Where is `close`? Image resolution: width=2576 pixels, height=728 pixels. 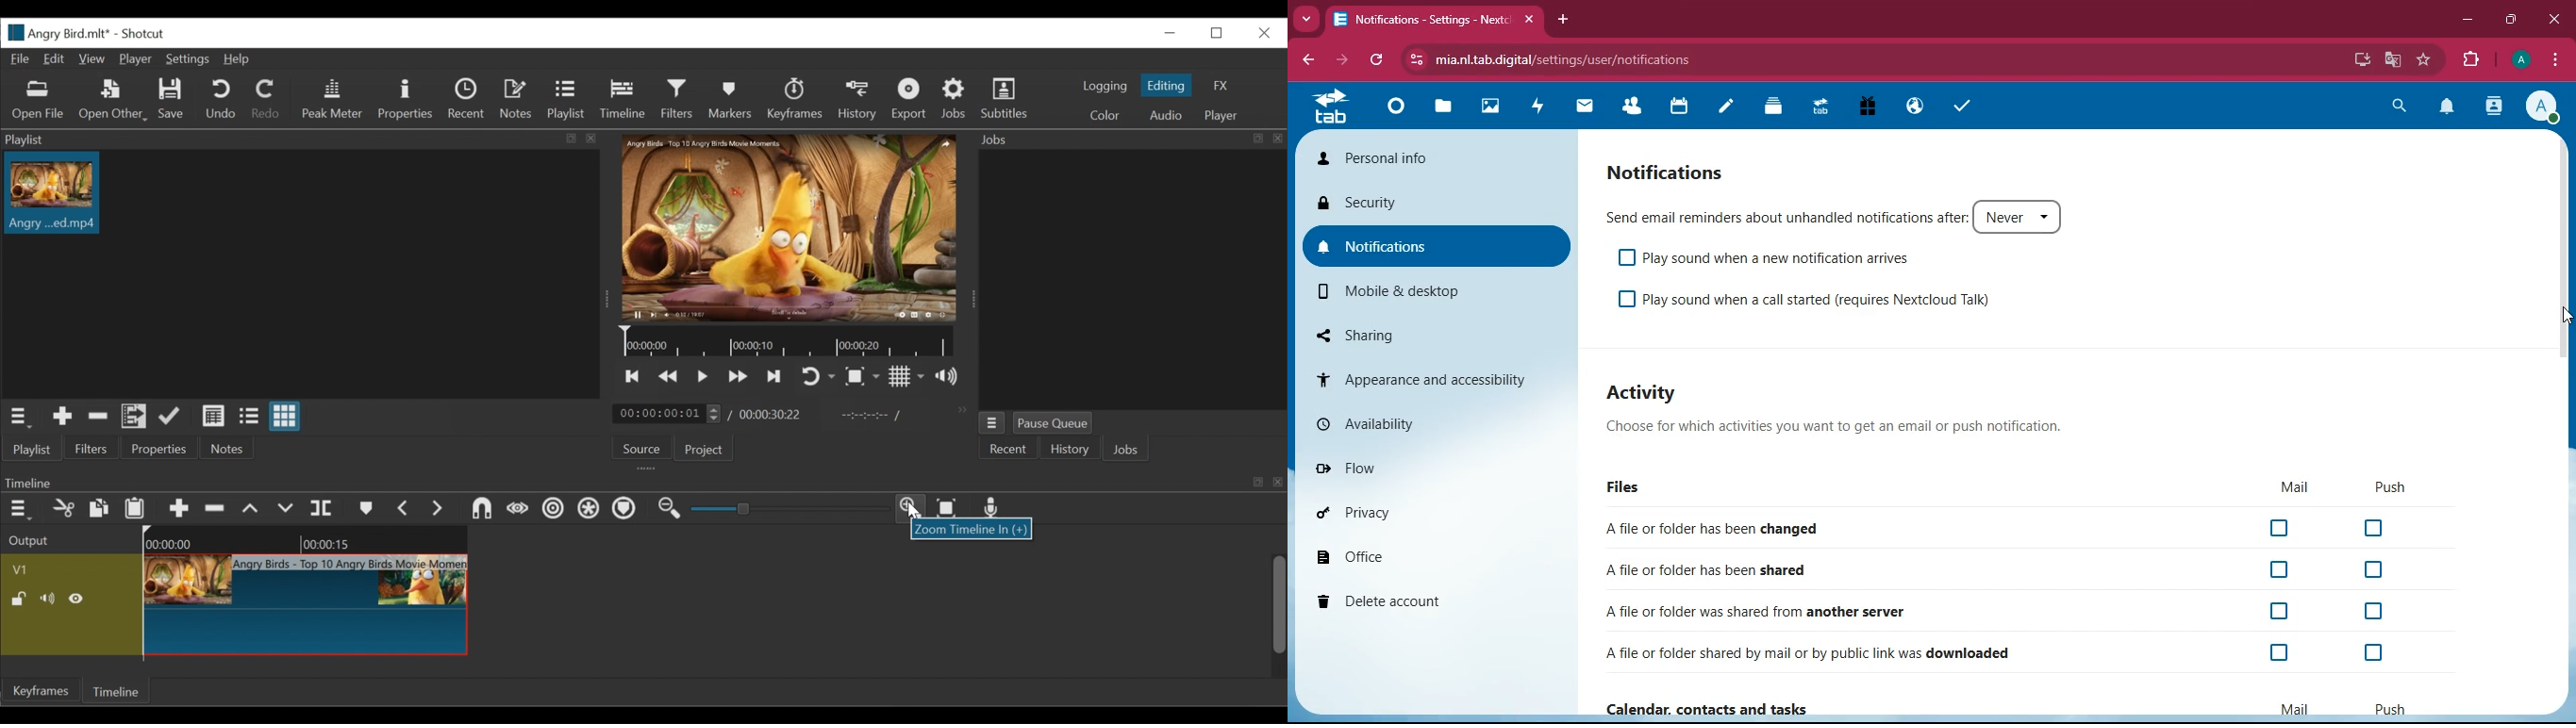 close is located at coordinates (2553, 19).